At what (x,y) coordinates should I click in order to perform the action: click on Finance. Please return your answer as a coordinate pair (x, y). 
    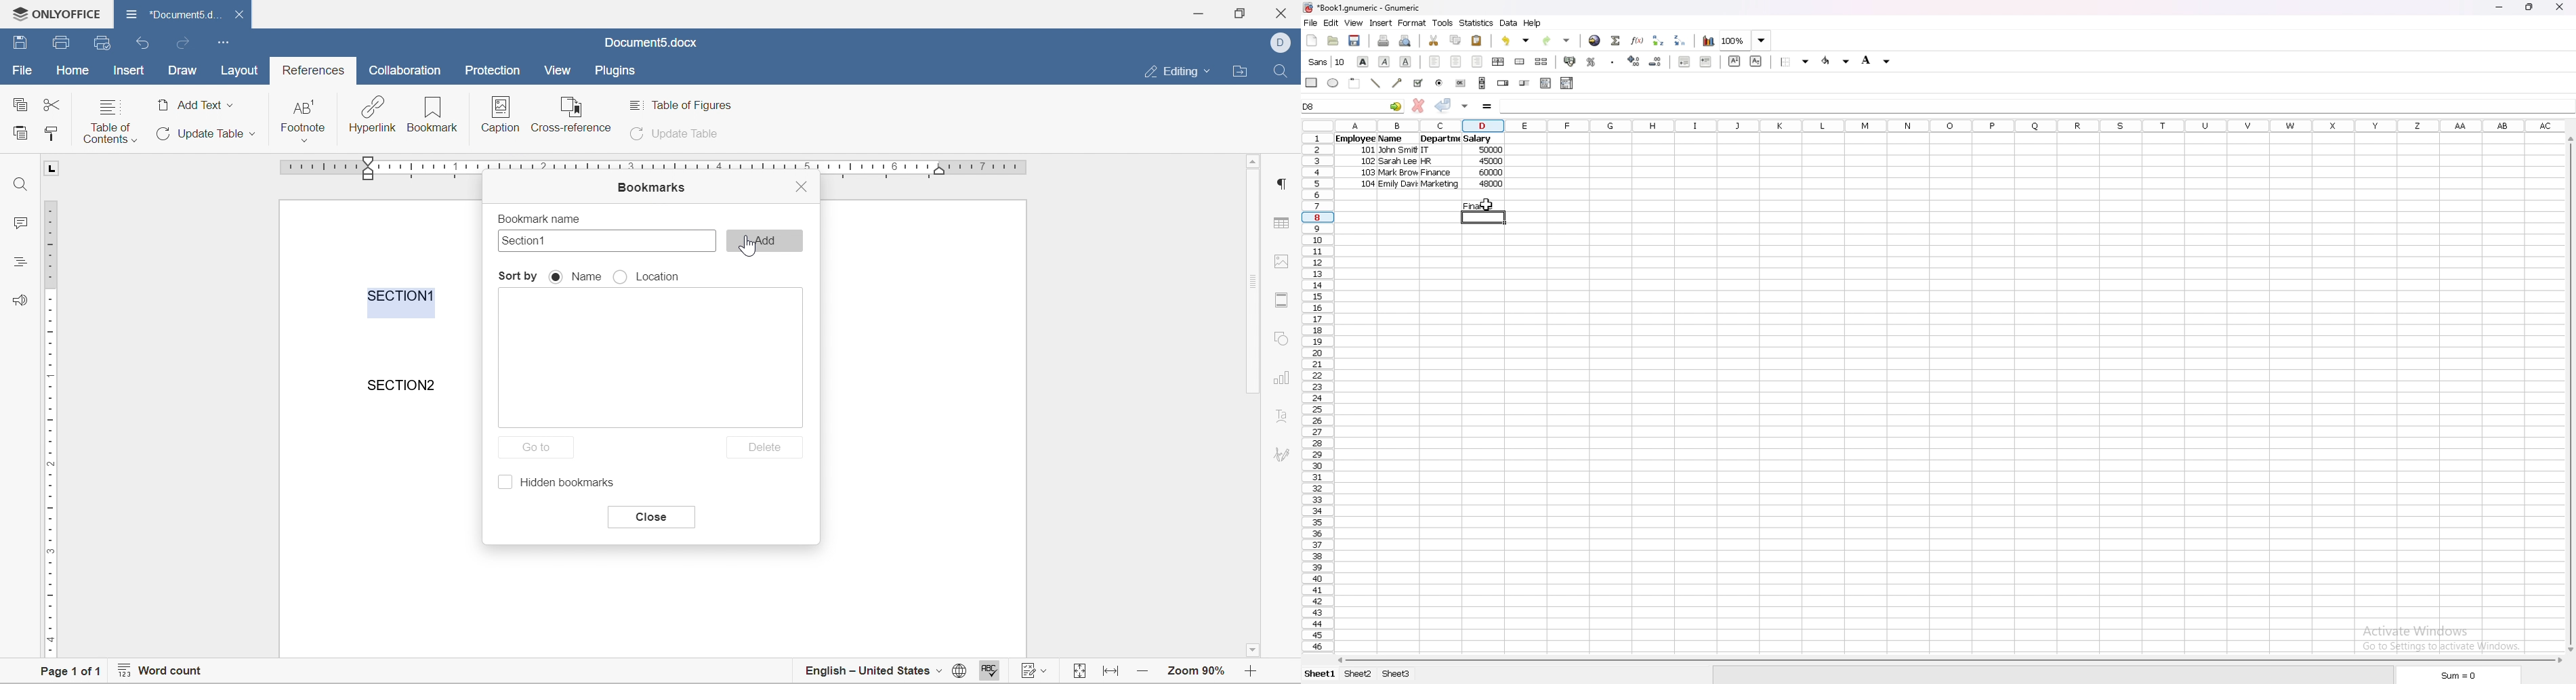
    Looking at the image, I should click on (1436, 174).